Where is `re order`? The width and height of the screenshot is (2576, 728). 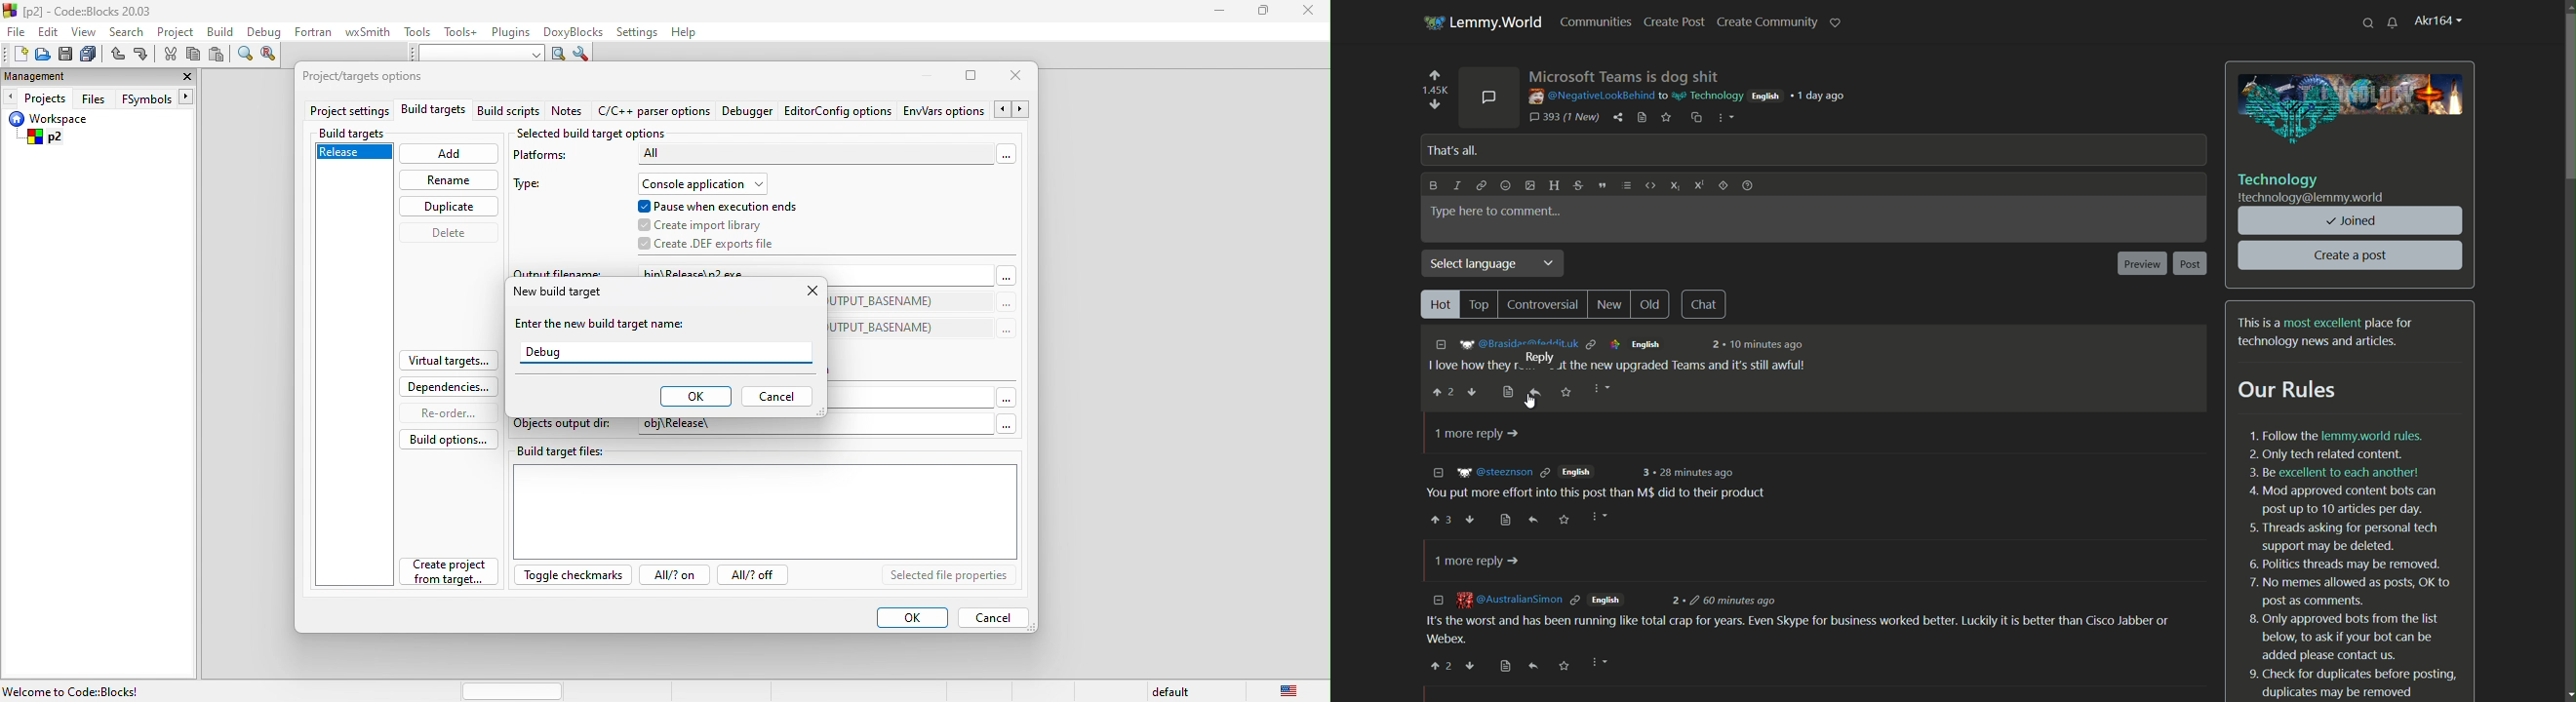
re order is located at coordinates (445, 412).